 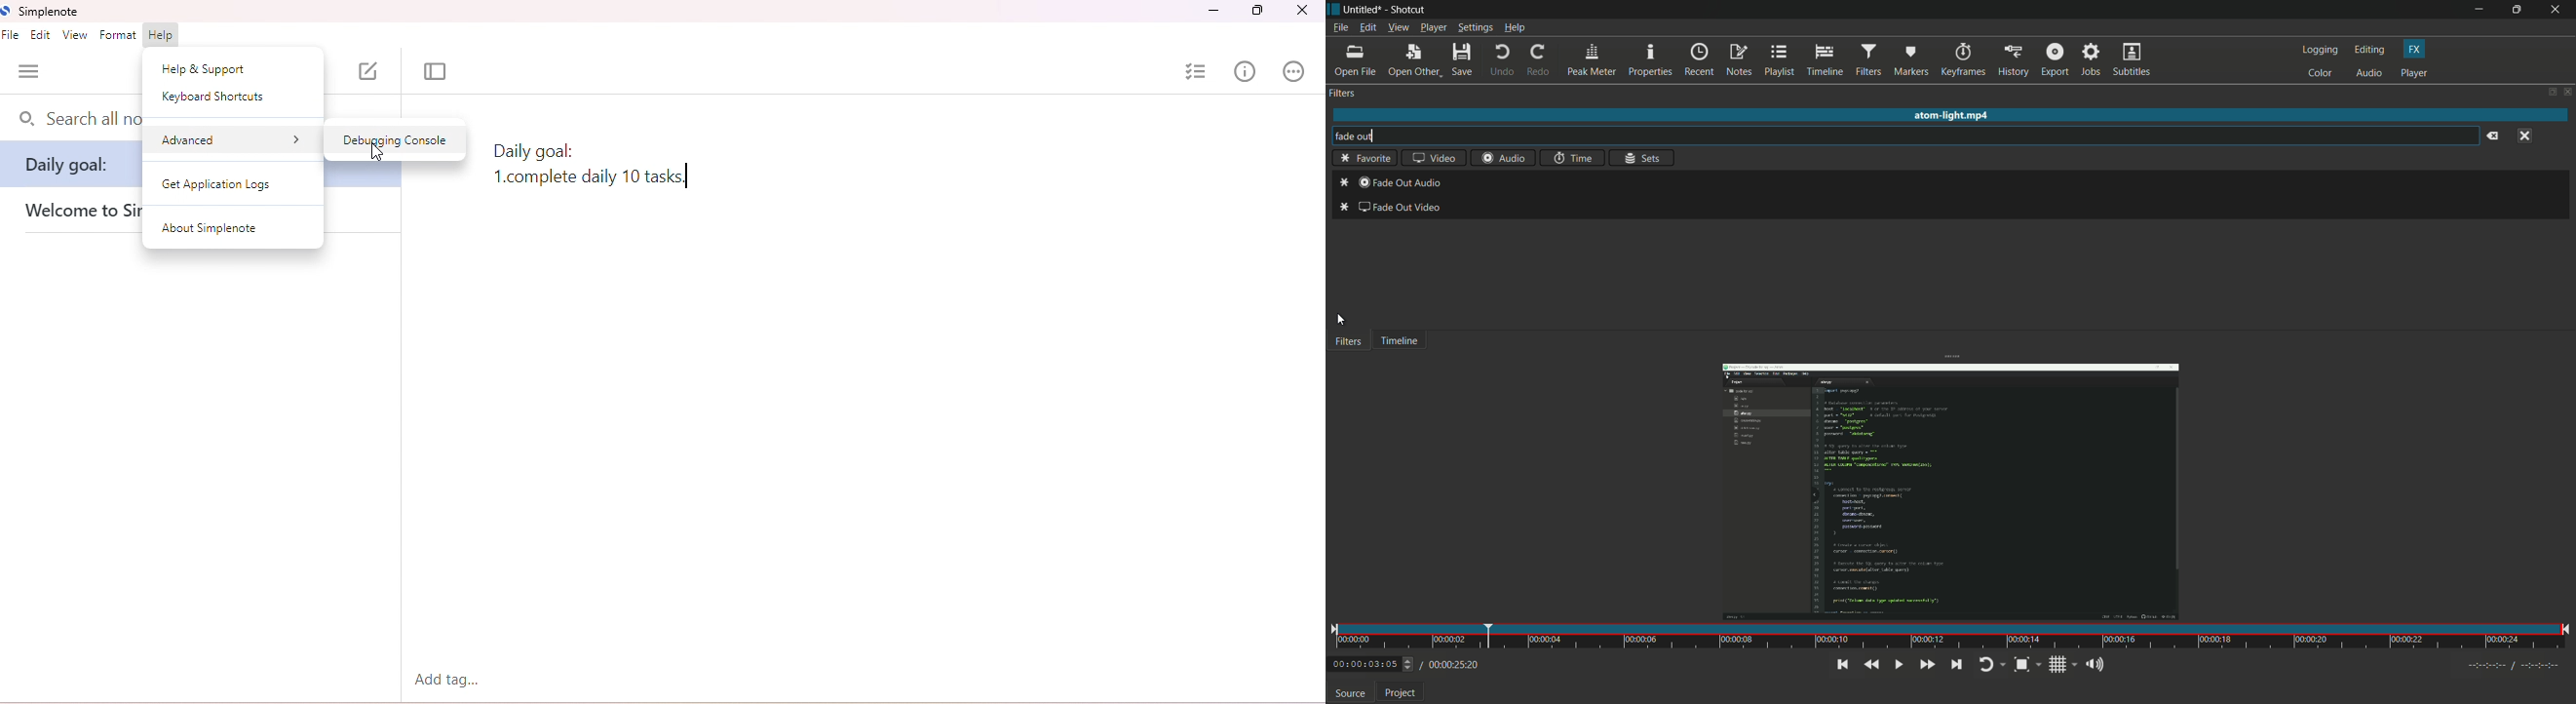 What do you see at coordinates (1371, 136) in the screenshot?
I see `typing beam` at bounding box center [1371, 136].